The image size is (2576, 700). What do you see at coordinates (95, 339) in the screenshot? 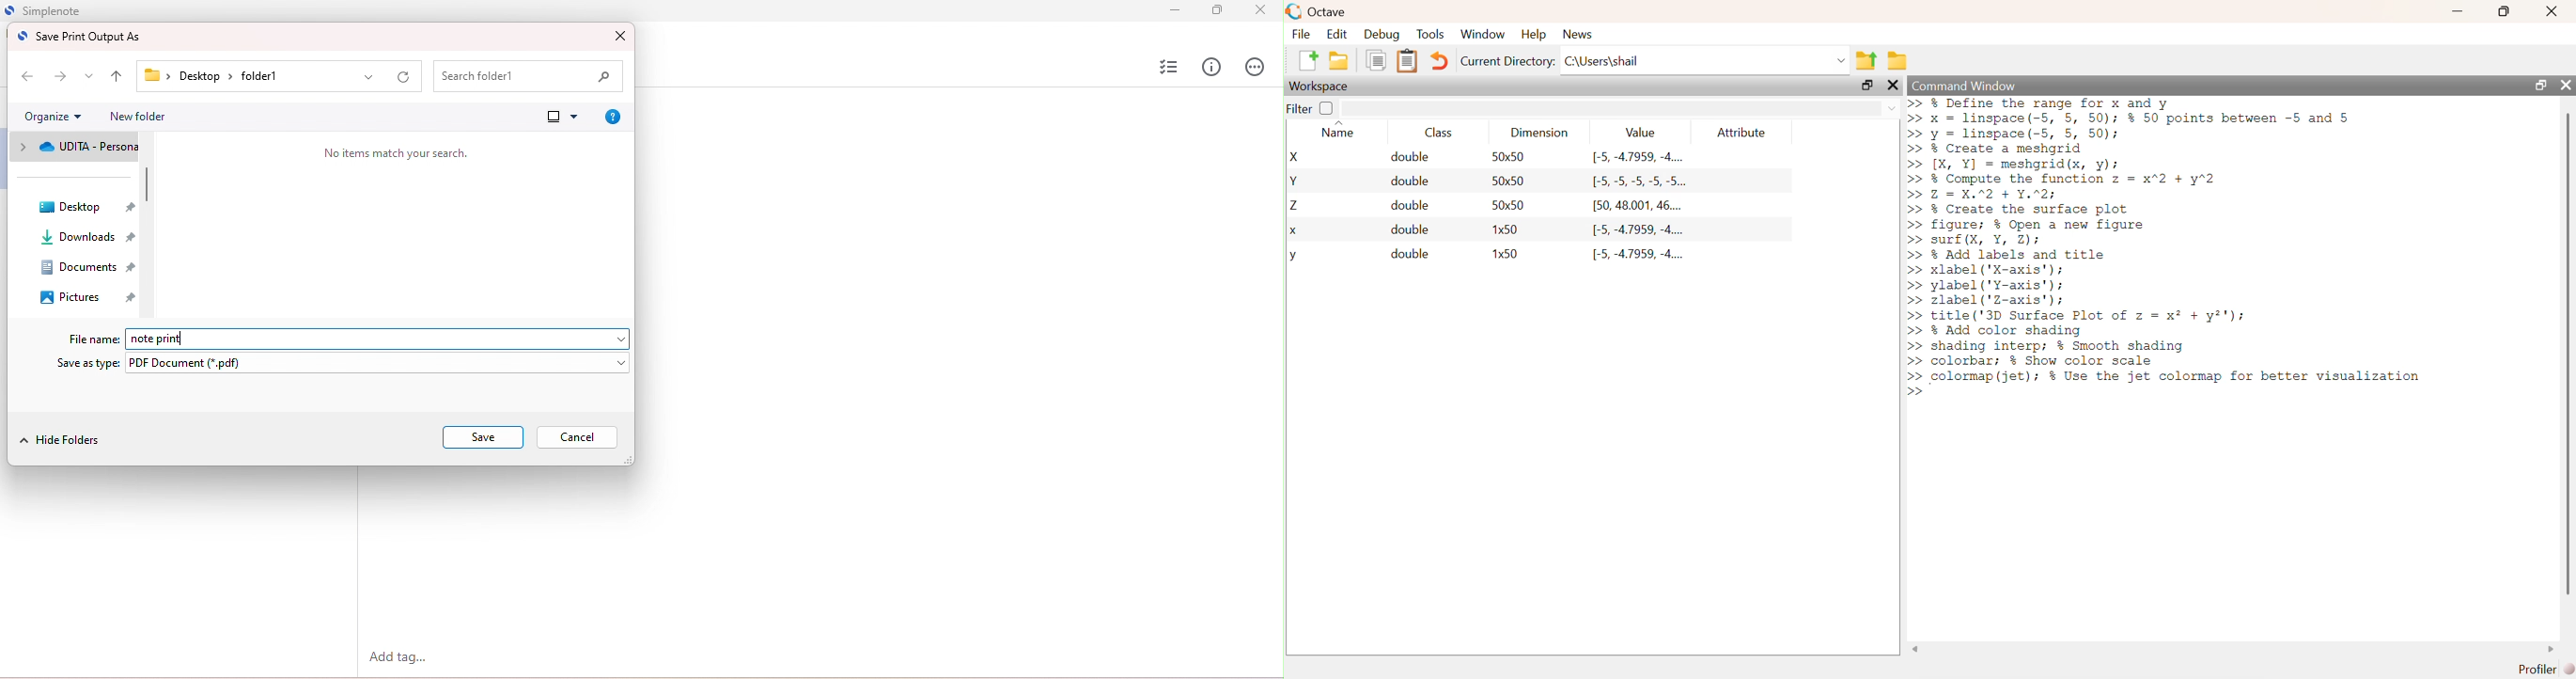
I see `file name` at bounding box center [95, 339].